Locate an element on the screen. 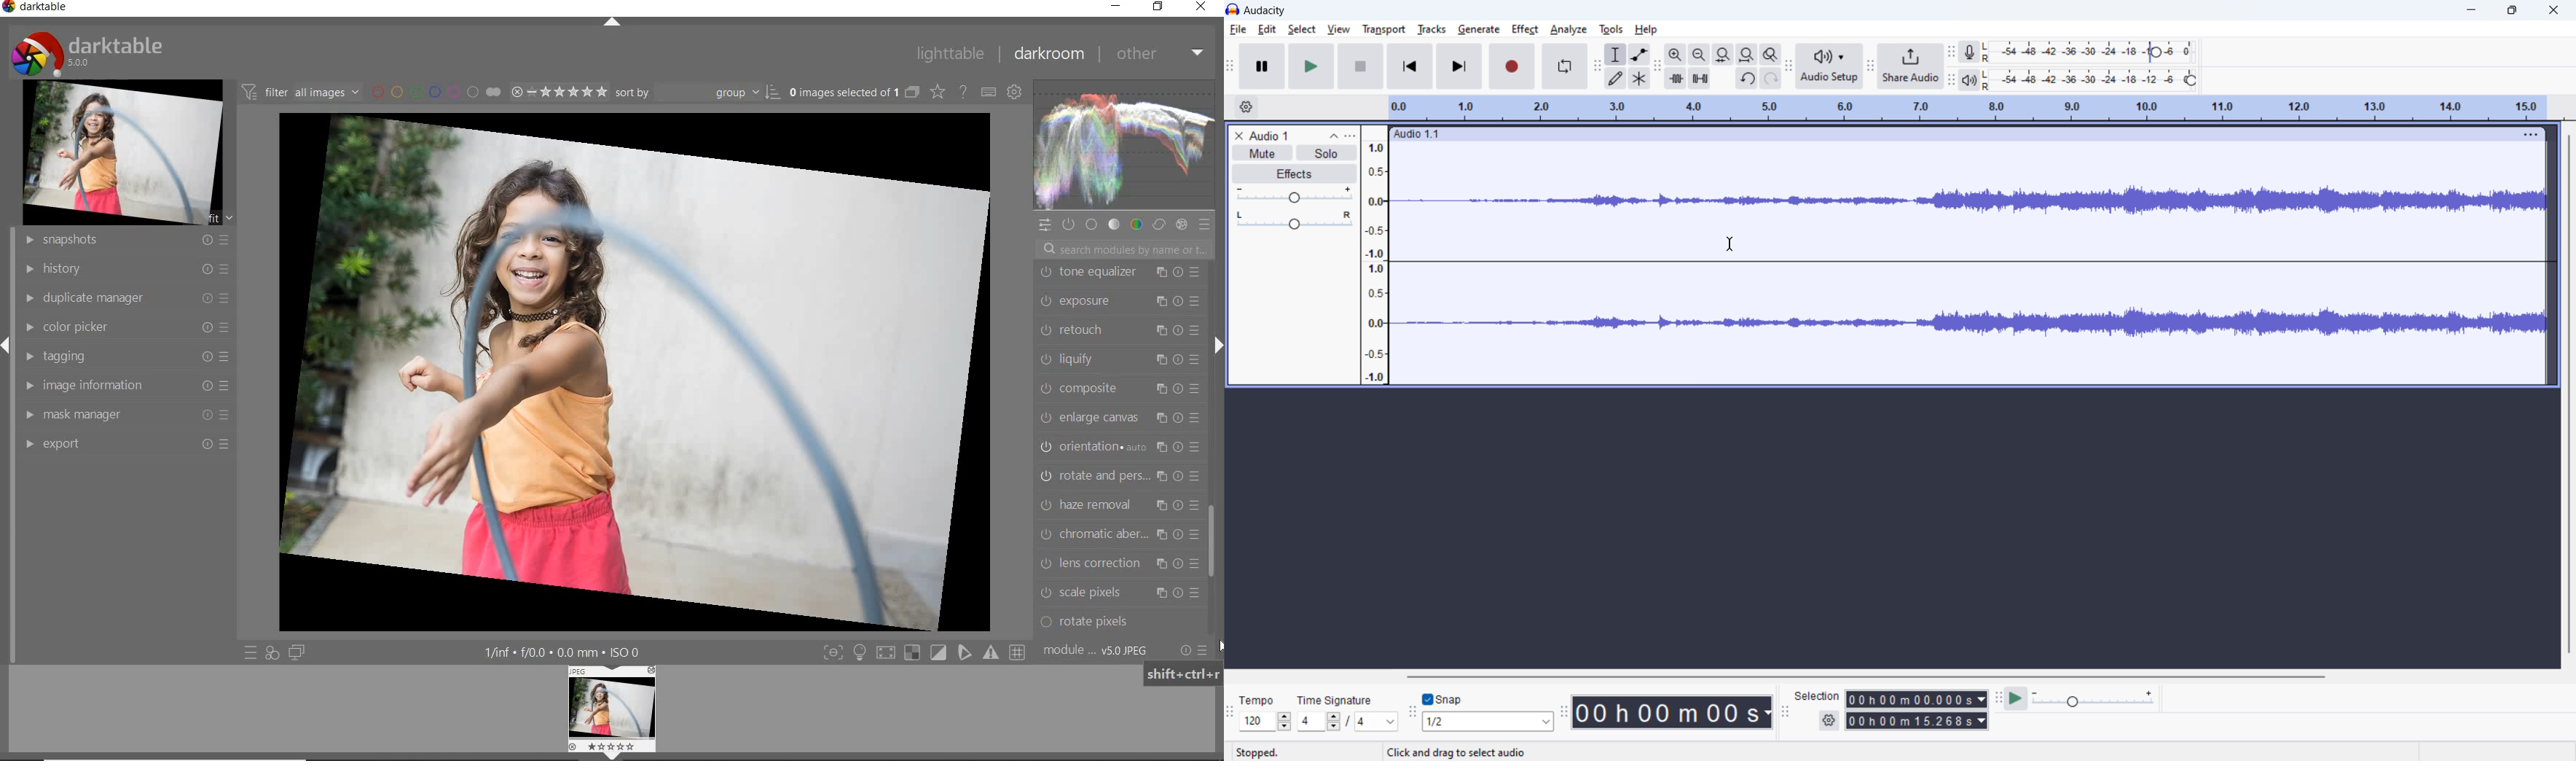  close is located at coordinates (2553, 11).